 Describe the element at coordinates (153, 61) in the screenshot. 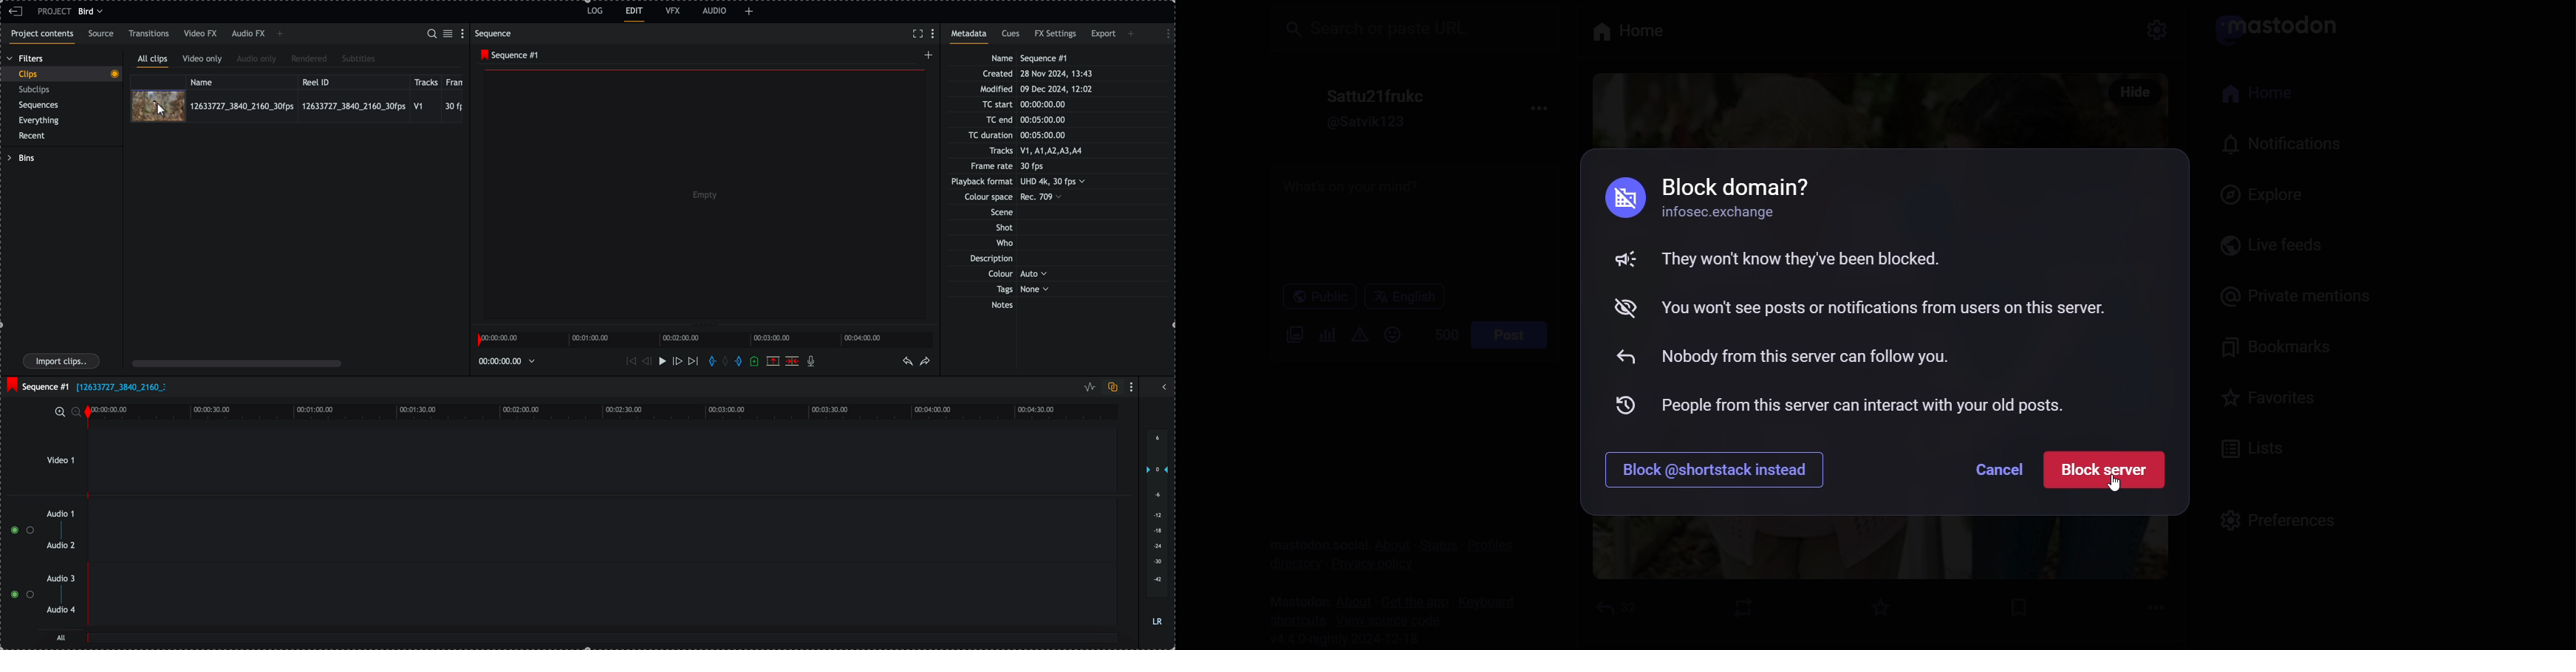

I see `all clips` at that location.